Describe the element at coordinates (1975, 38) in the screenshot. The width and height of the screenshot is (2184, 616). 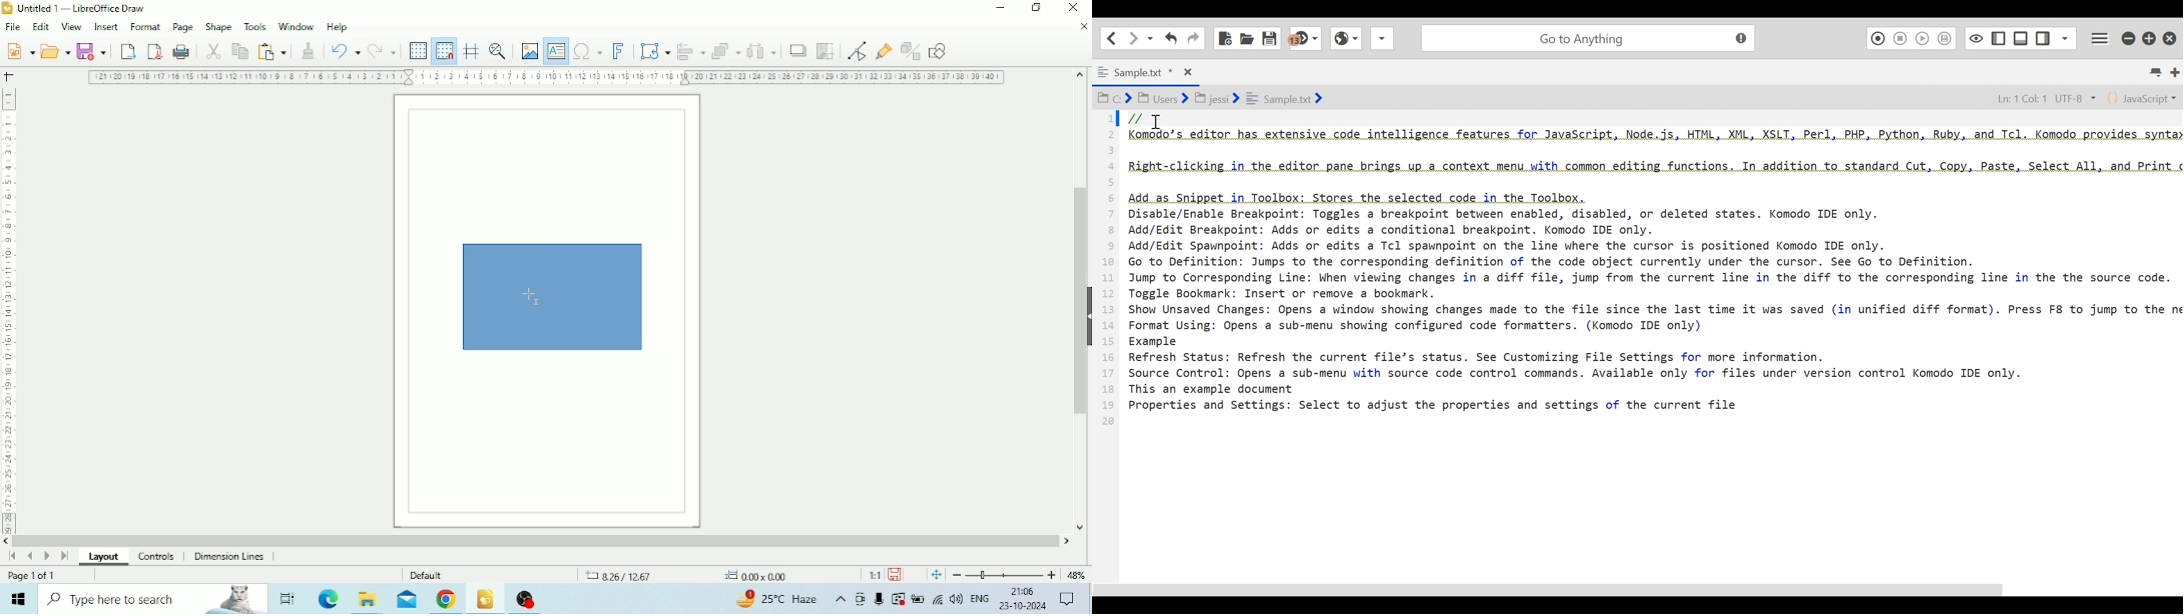
I see `Toggle Focus mode` at that location.